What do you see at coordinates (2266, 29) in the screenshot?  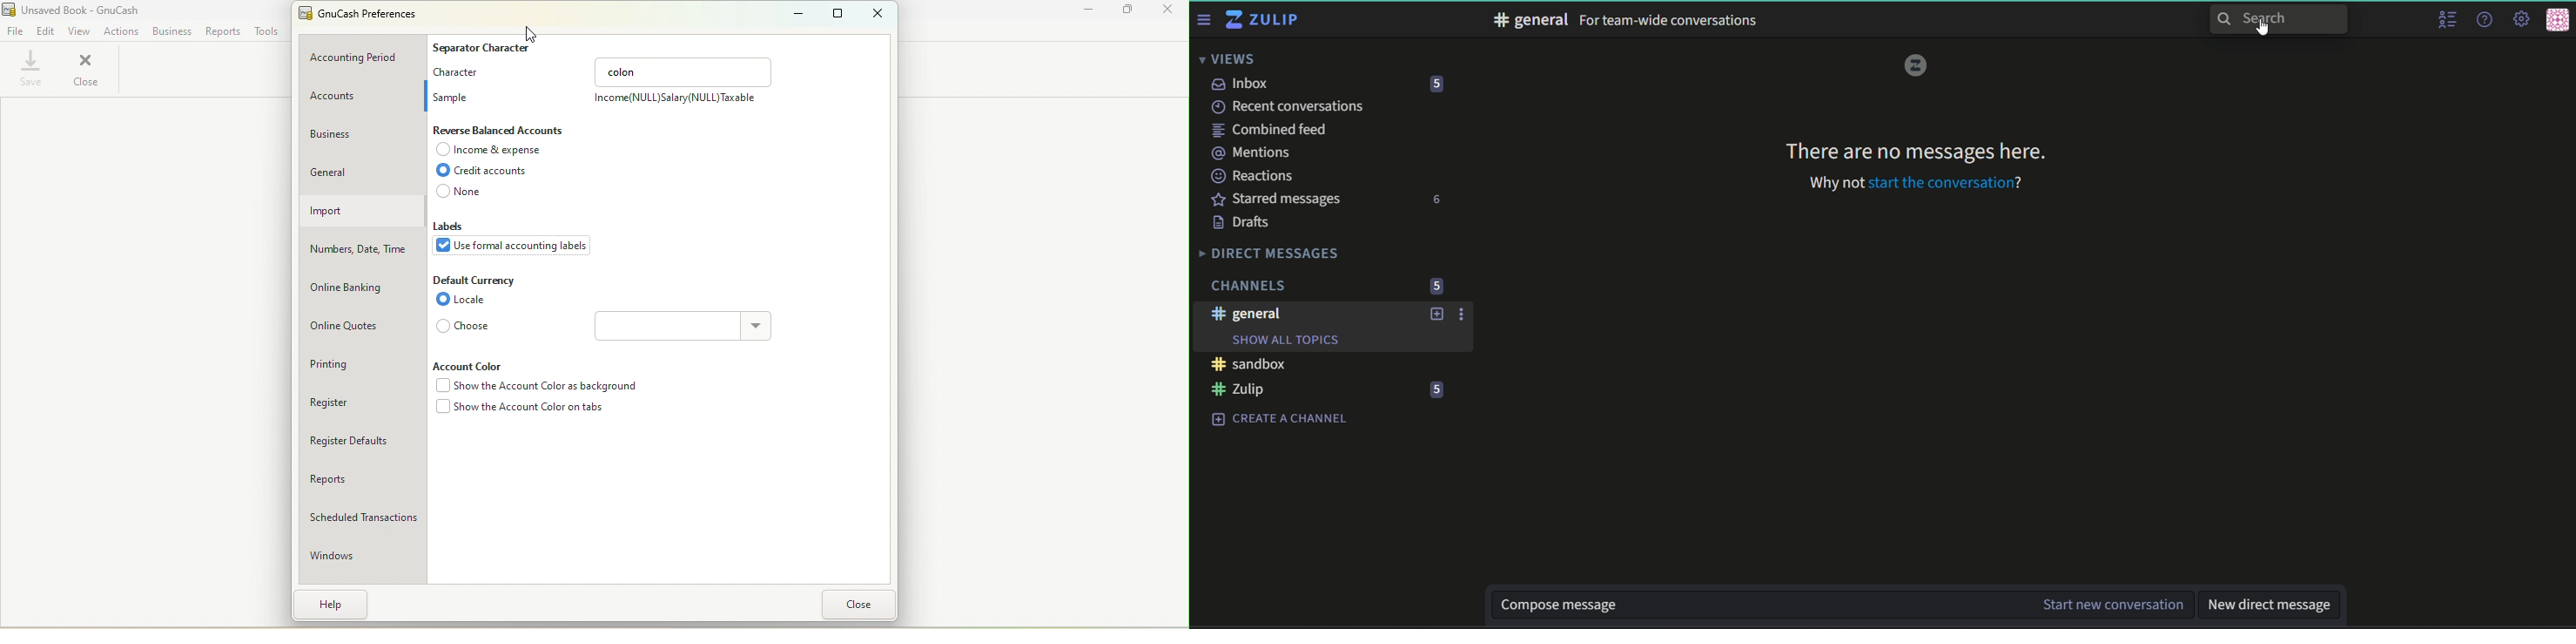 I see `Cursor` at bounding box center [2266, 29].